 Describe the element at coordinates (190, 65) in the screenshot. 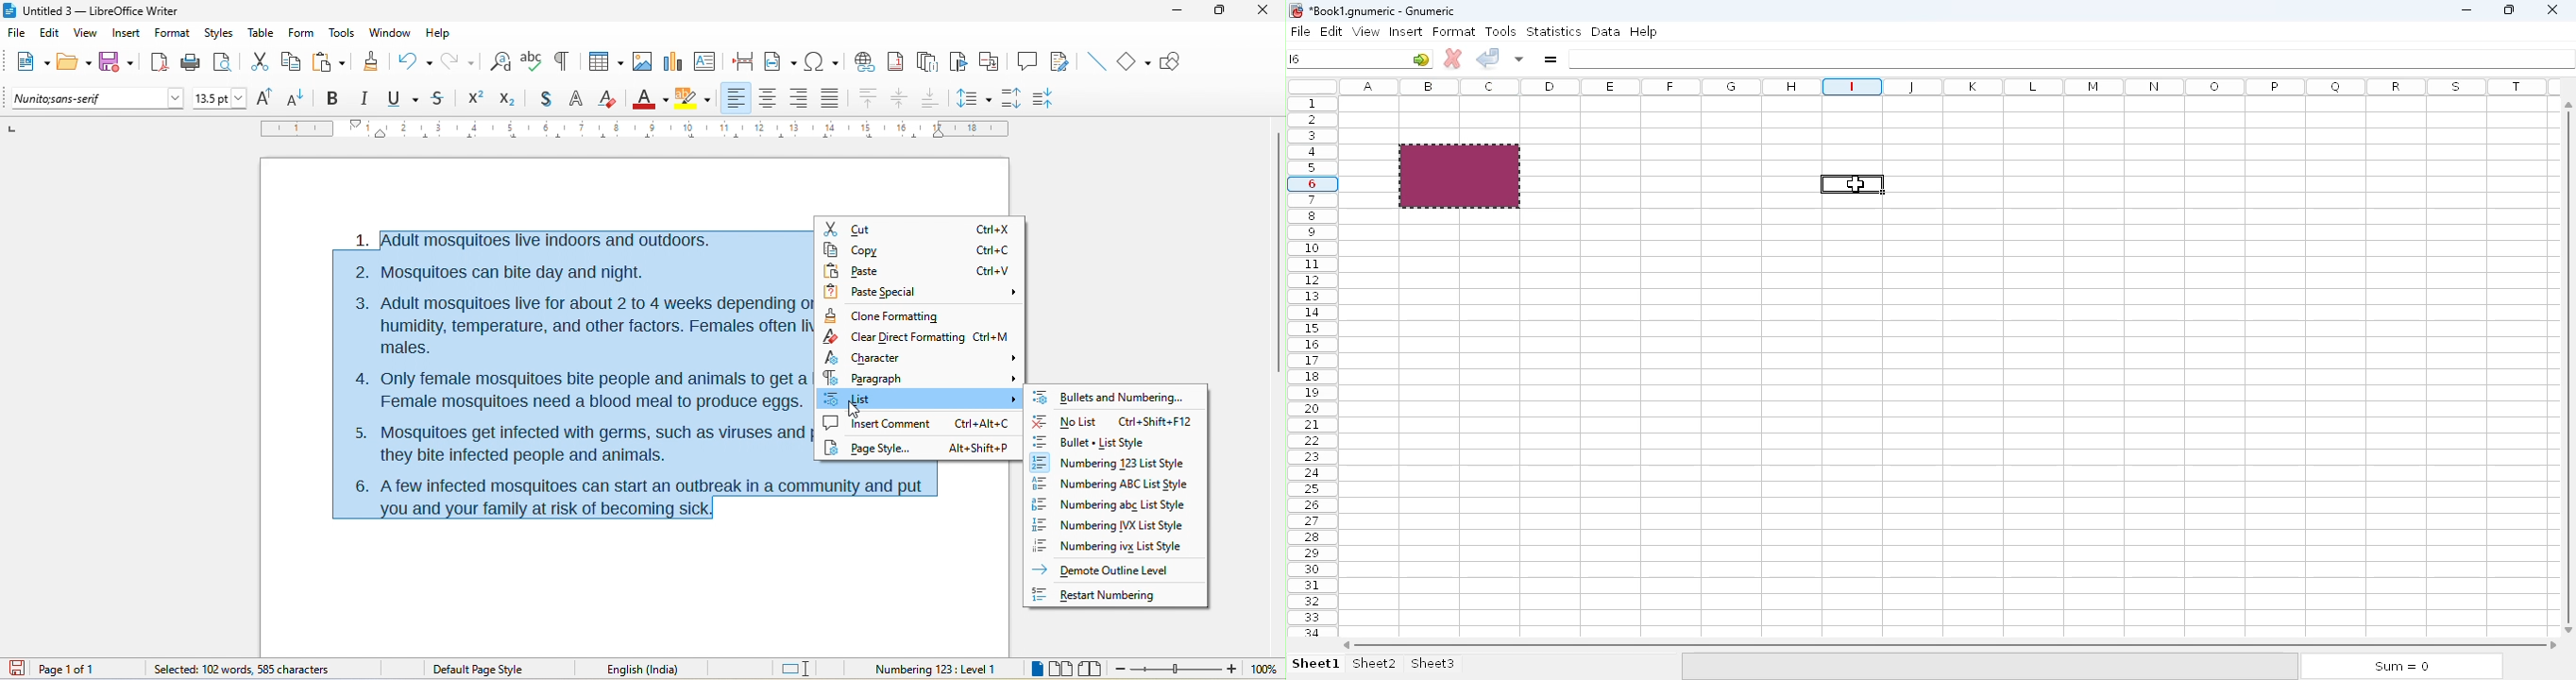

I see `print` at that location.